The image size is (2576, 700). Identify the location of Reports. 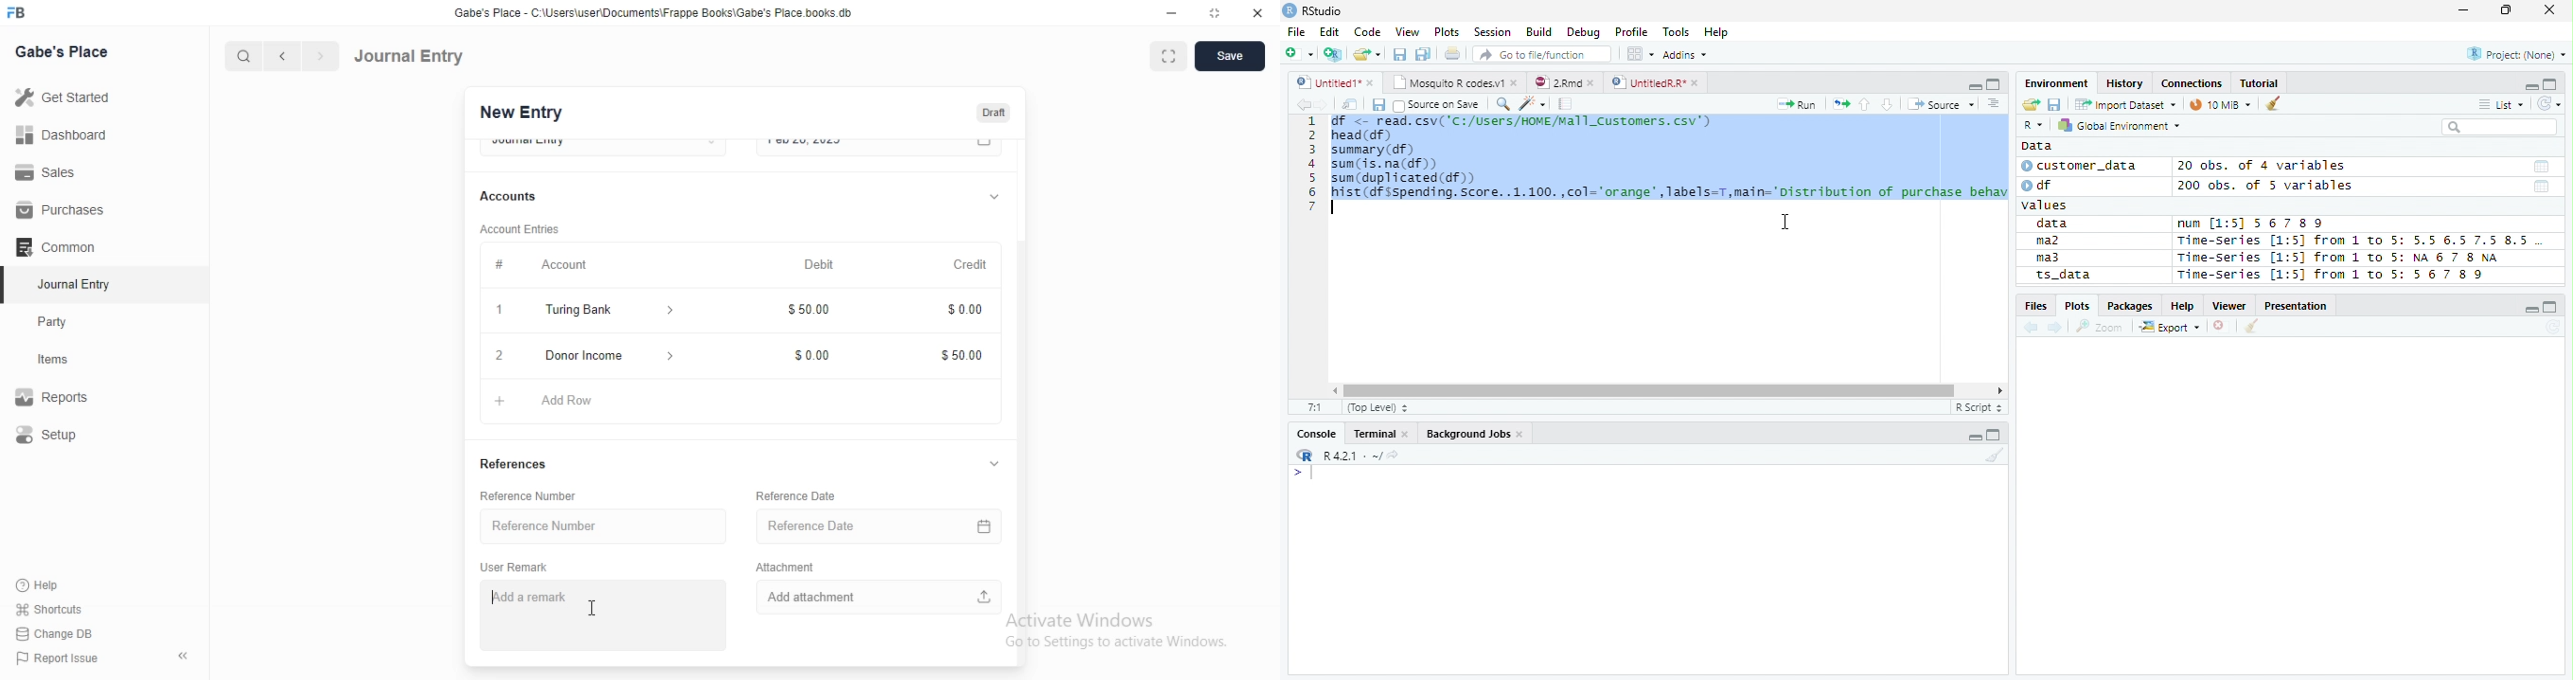
(65, 399).